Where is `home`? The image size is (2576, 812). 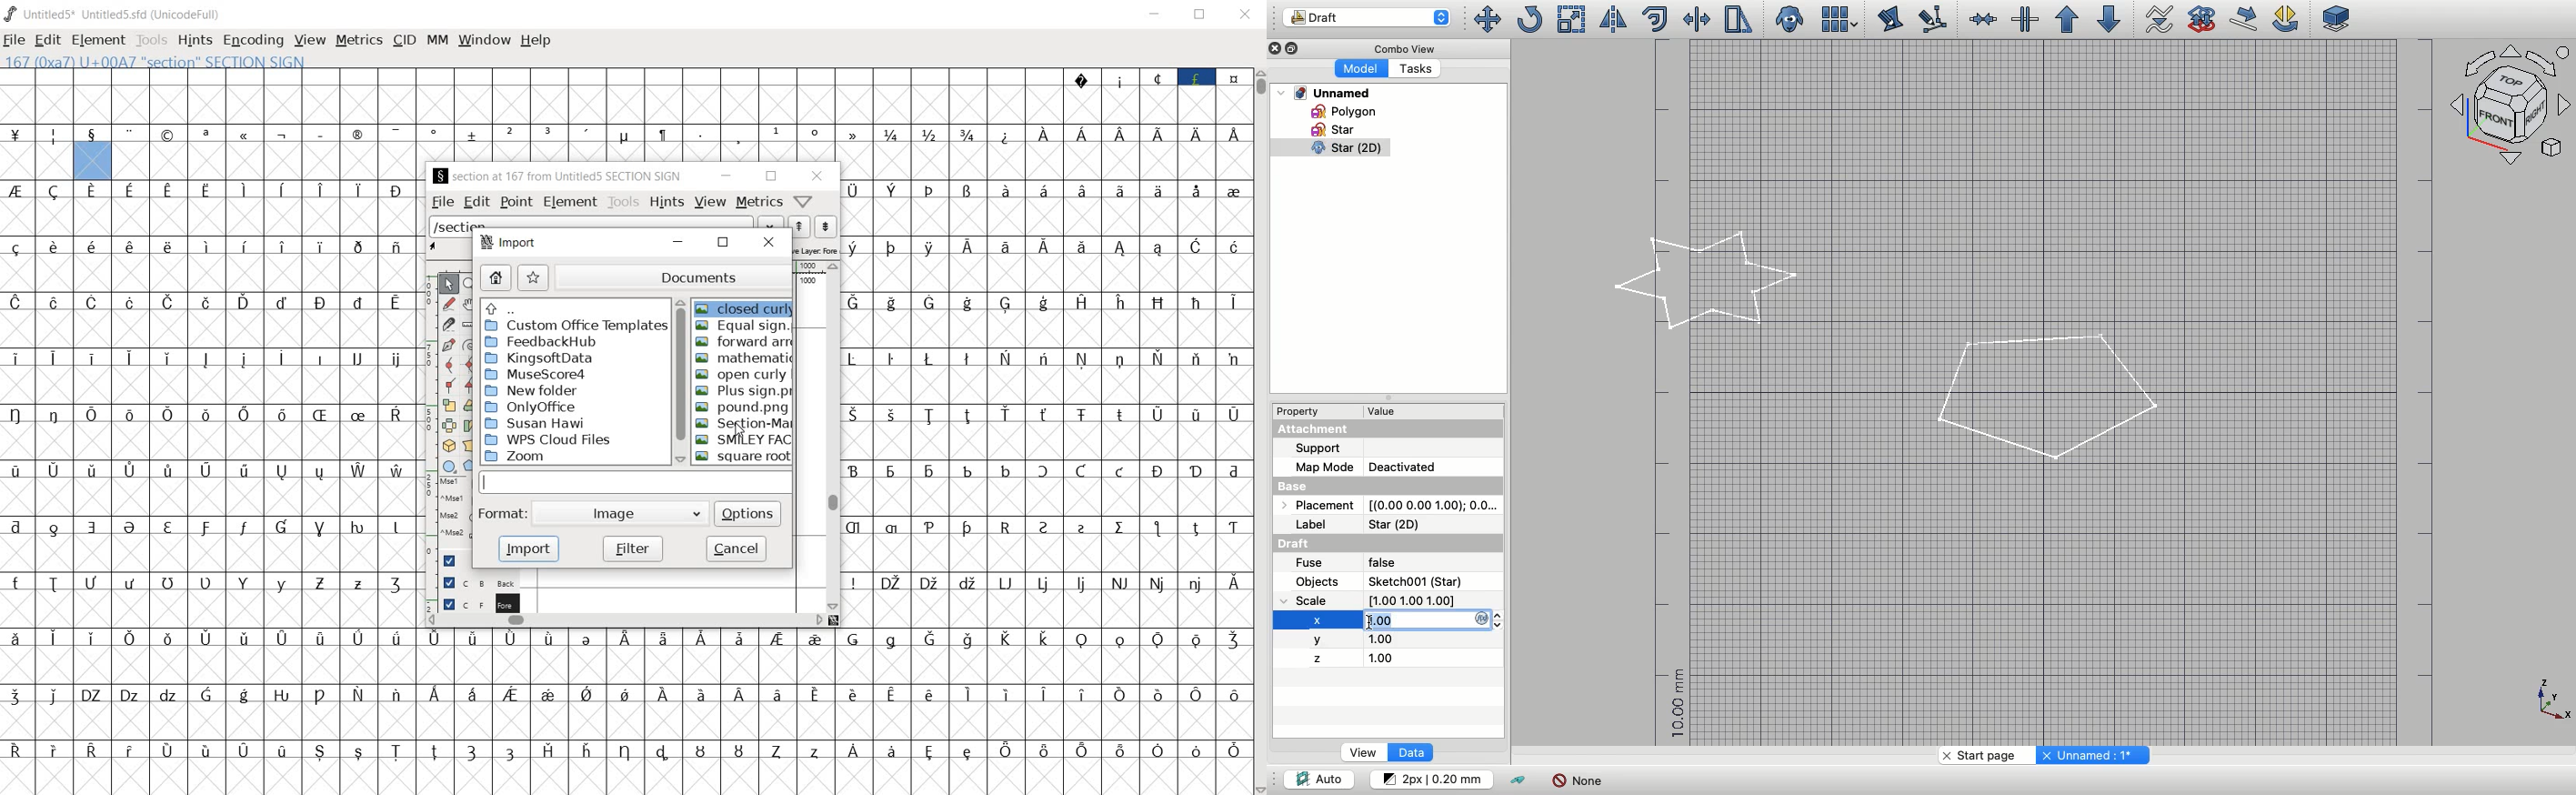
home is located at coordinates (496, 278).